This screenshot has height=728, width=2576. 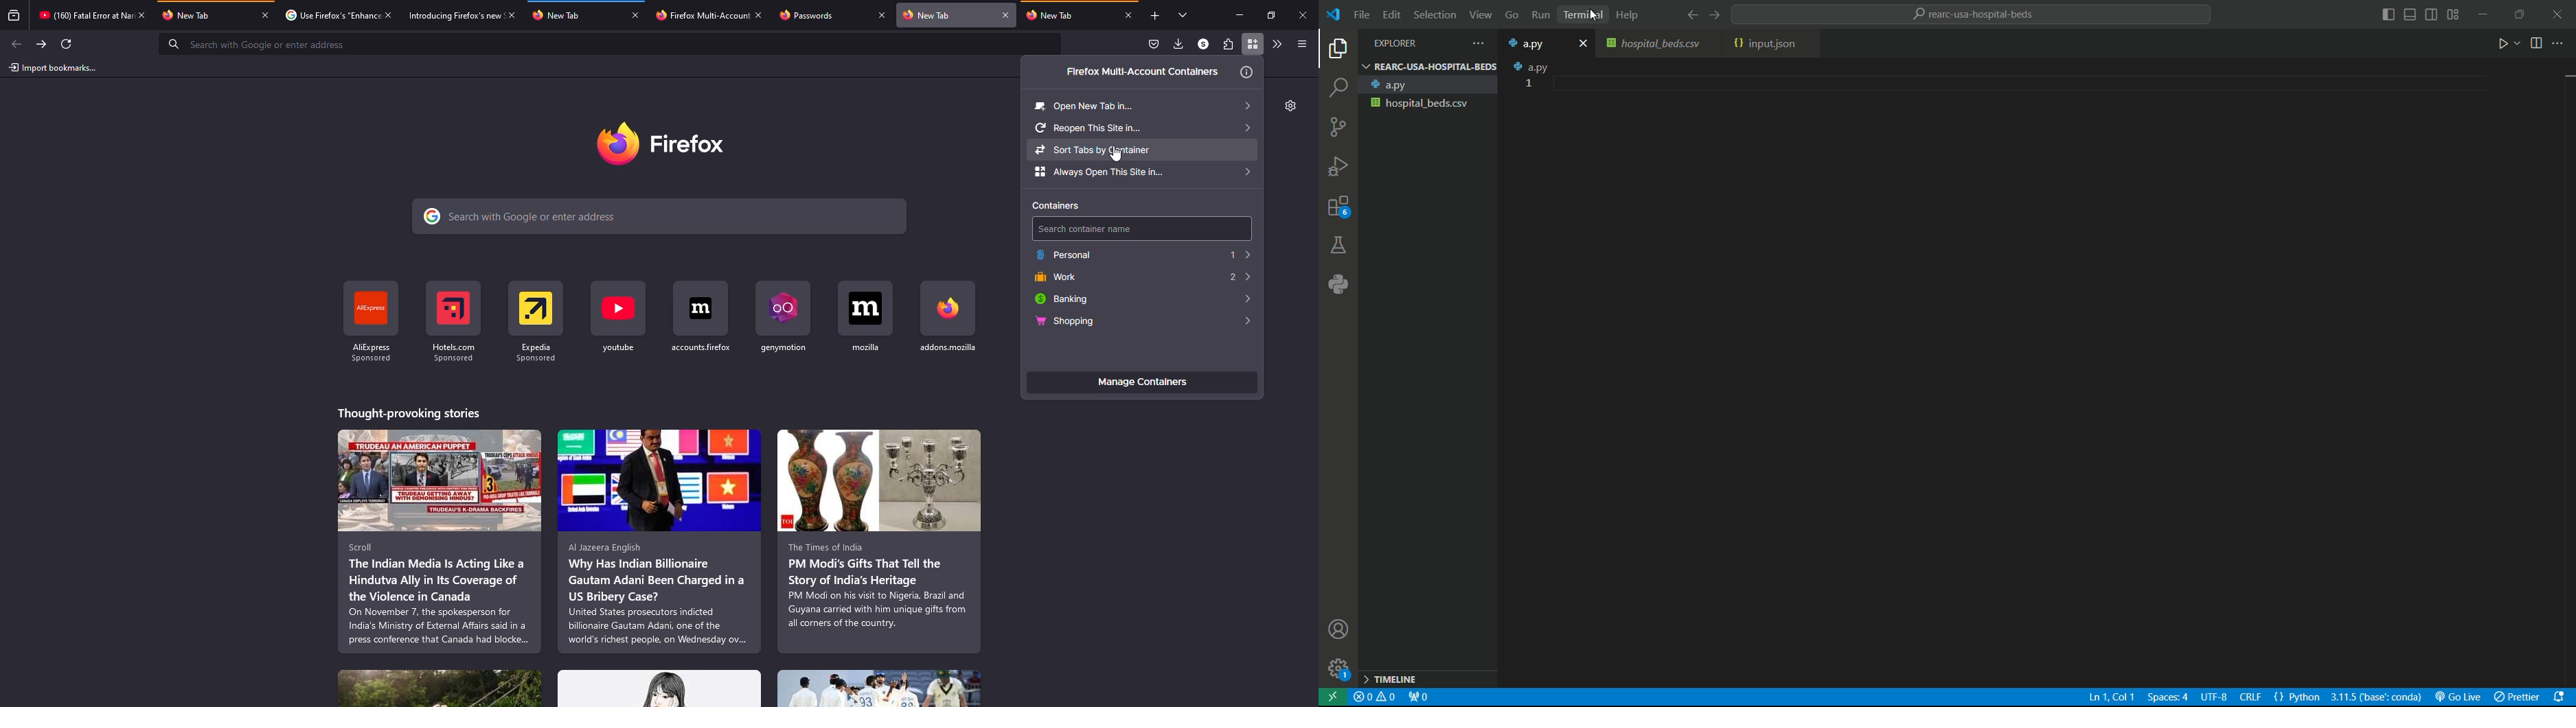 I want to click on expand, so click(x=1242, y=321).